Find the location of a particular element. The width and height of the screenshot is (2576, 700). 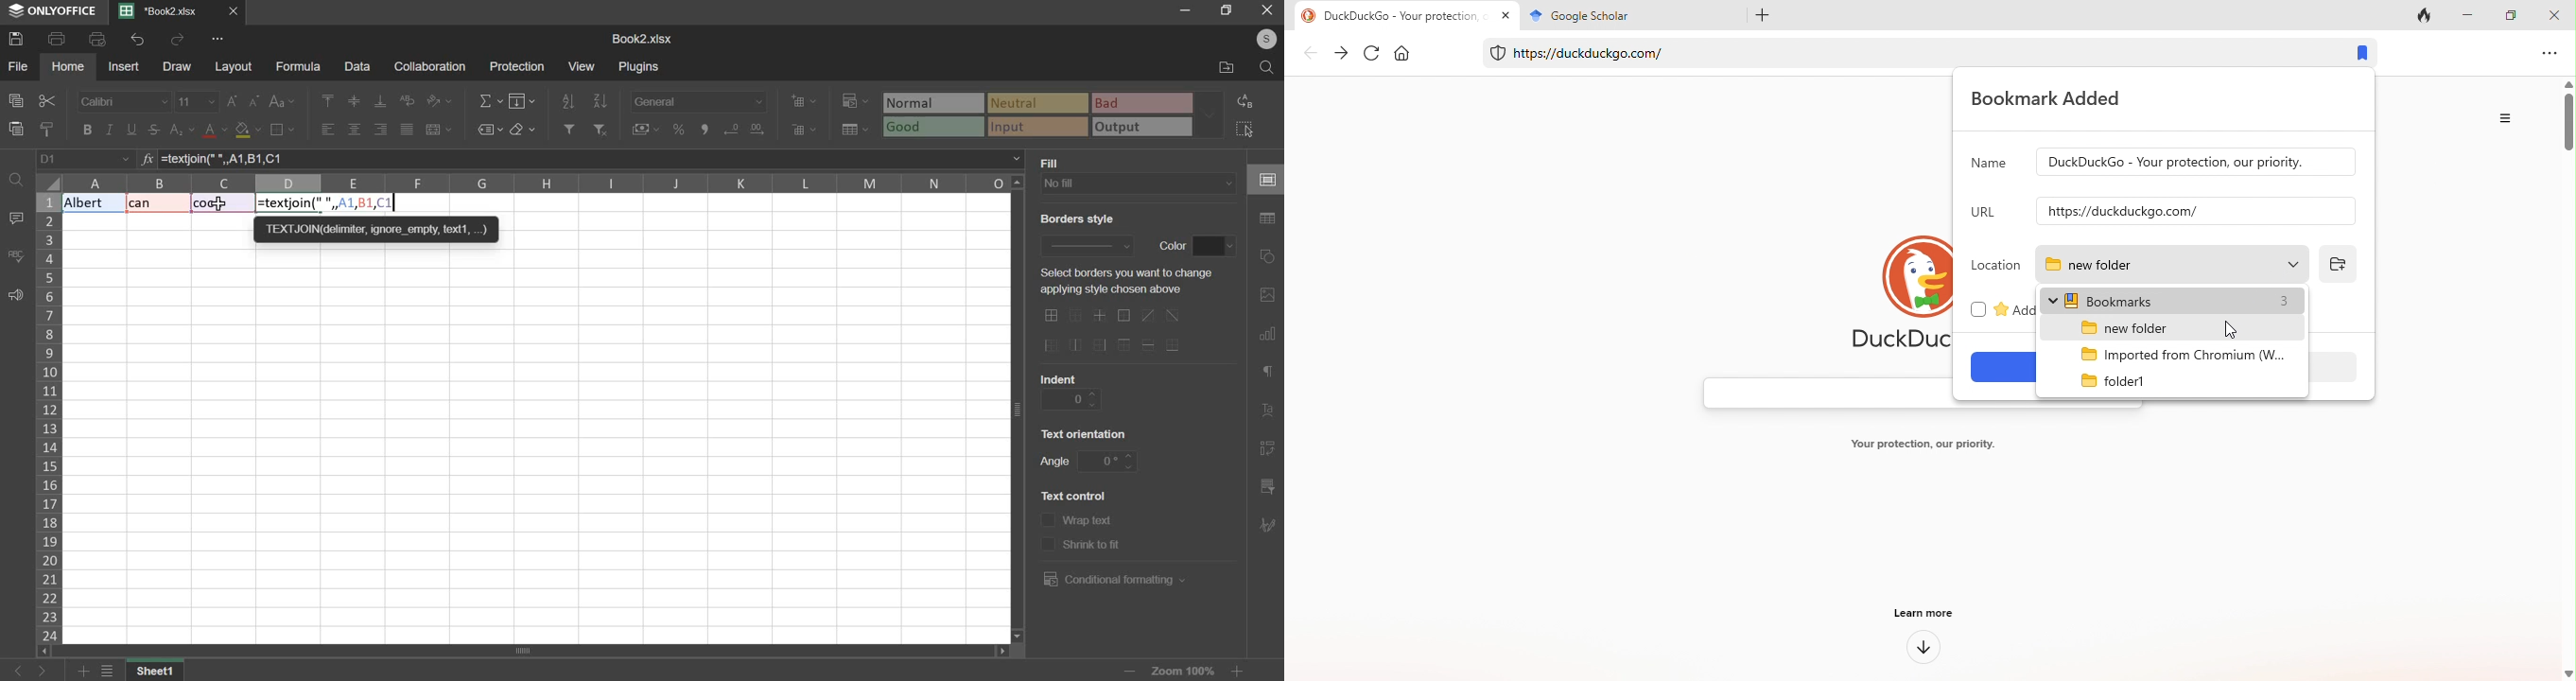

text art is located at coordinates (1268, 414).